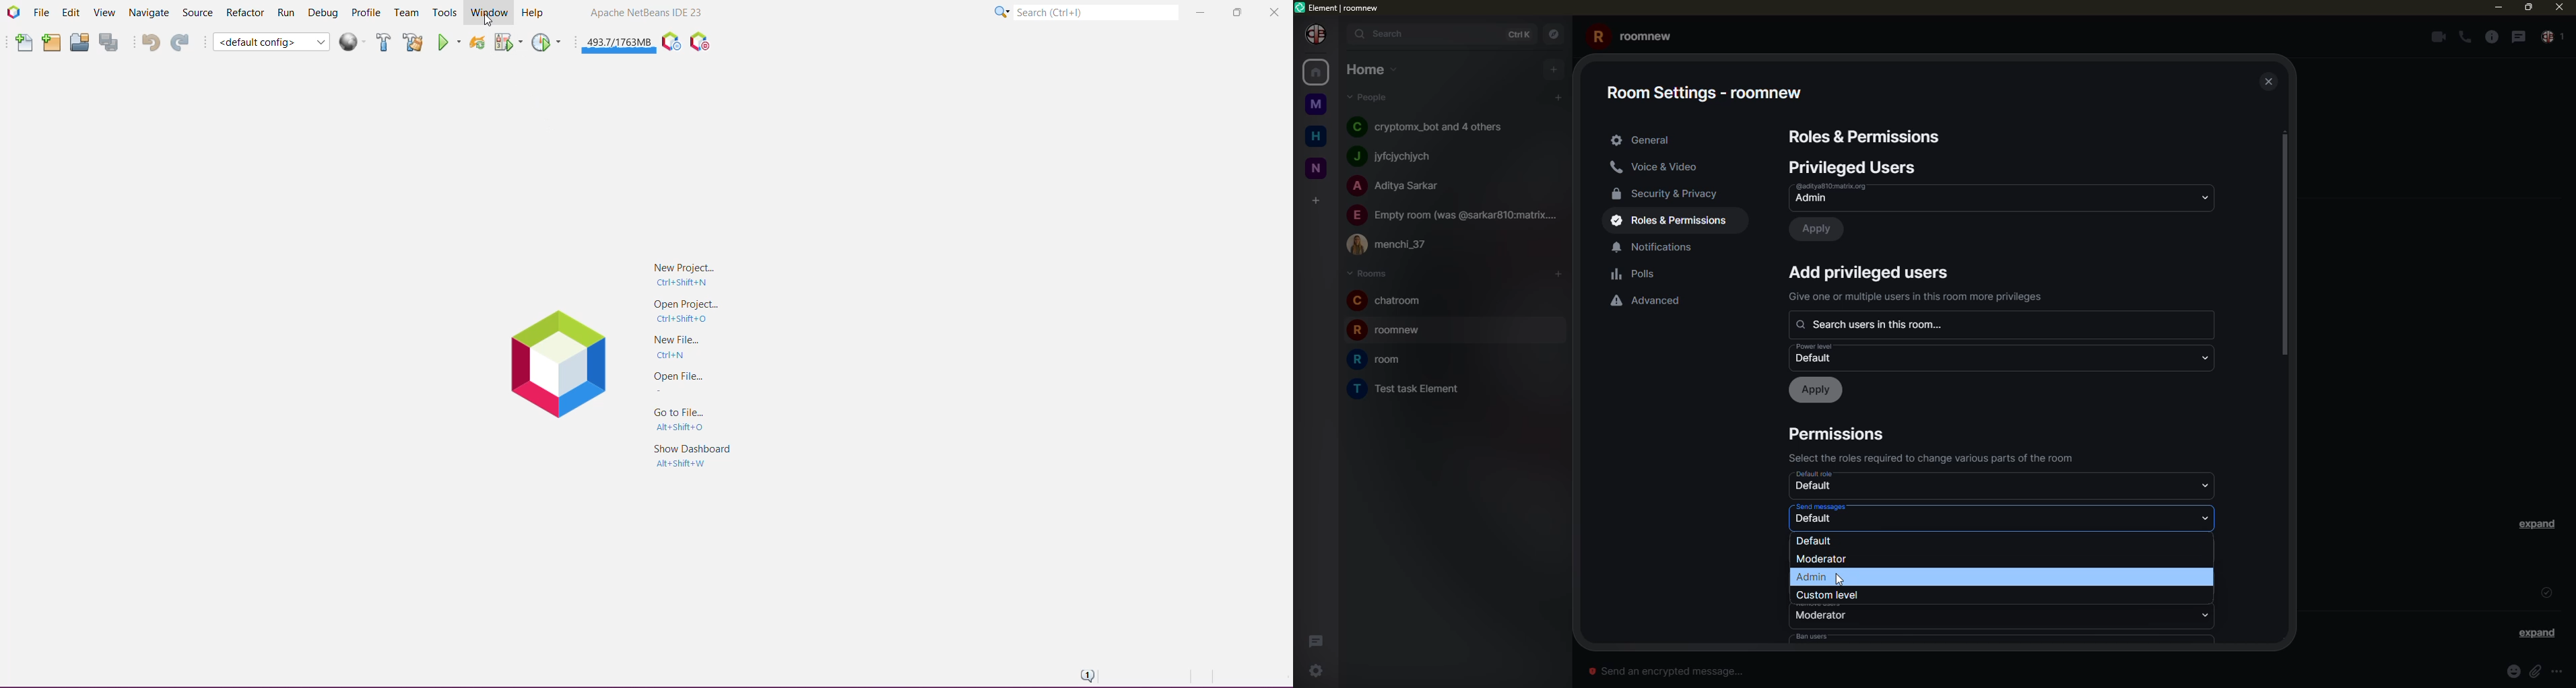 Image resolution: width=2576 pixels, height=700 pixels. Describe the element at coordinates (1372, 69) in the screenshot. I see `home` at that location.